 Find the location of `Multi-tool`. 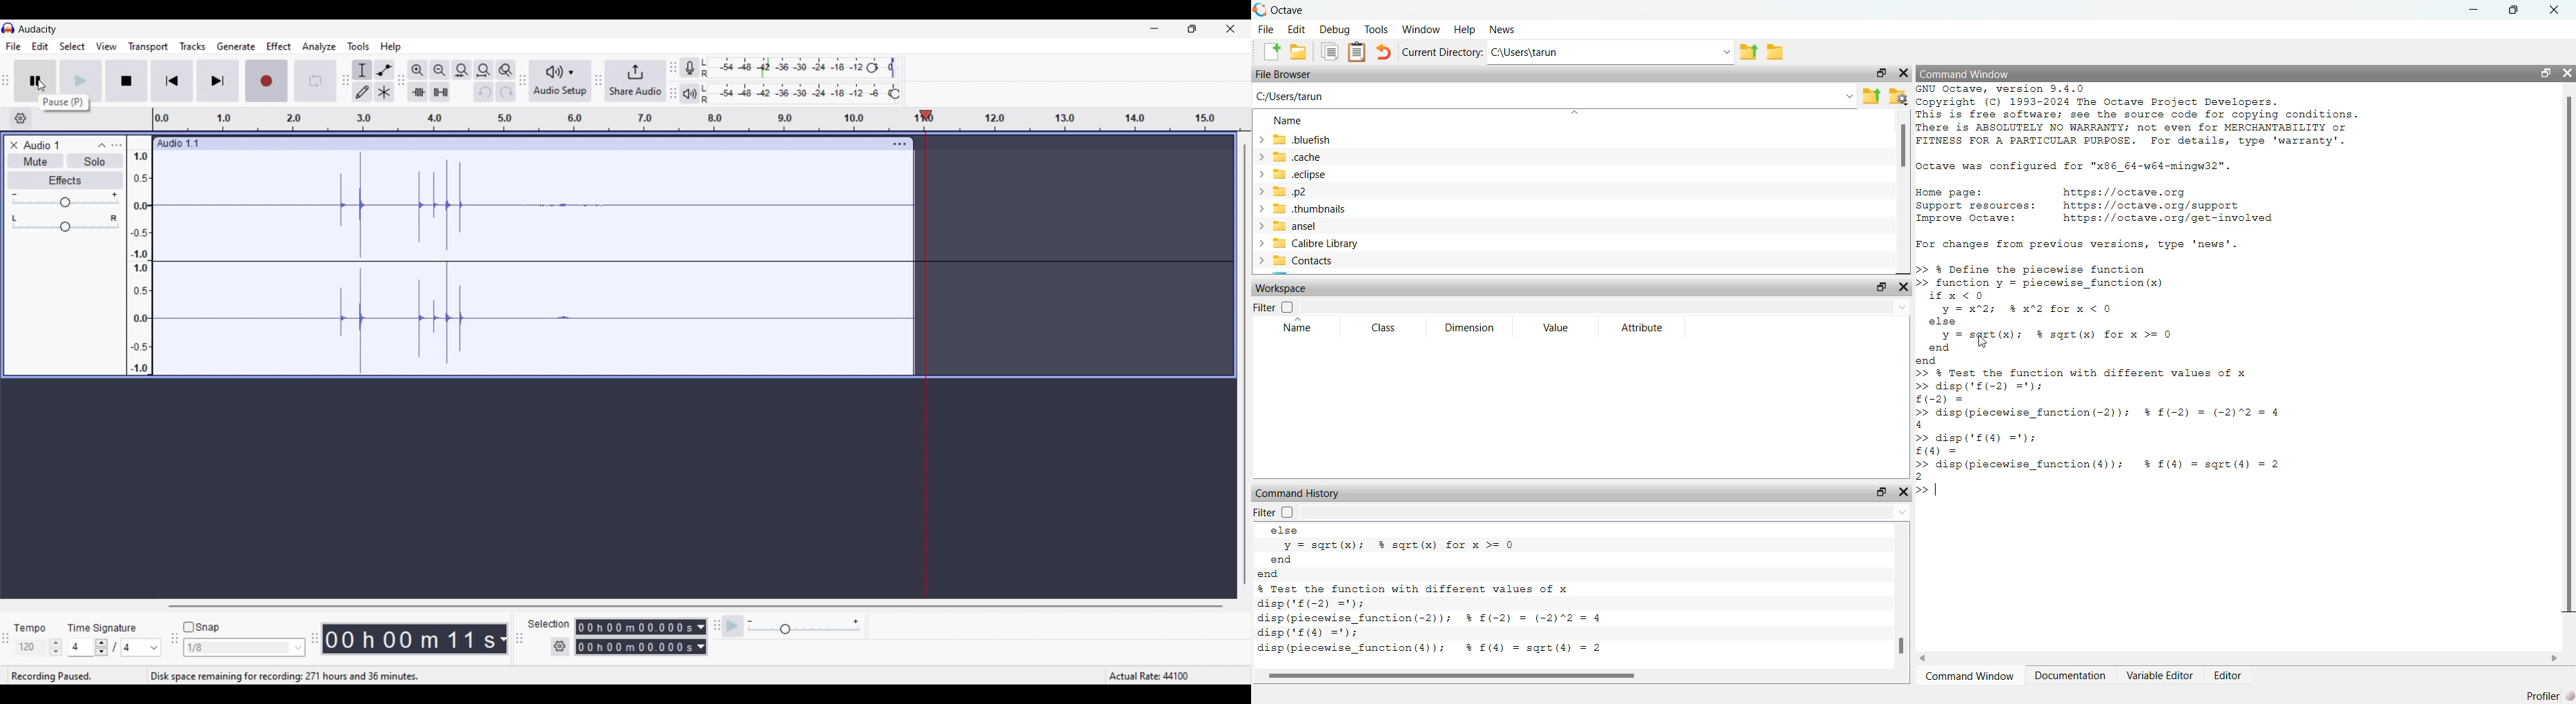

Multi-tool is located at coordinates (385, 92).